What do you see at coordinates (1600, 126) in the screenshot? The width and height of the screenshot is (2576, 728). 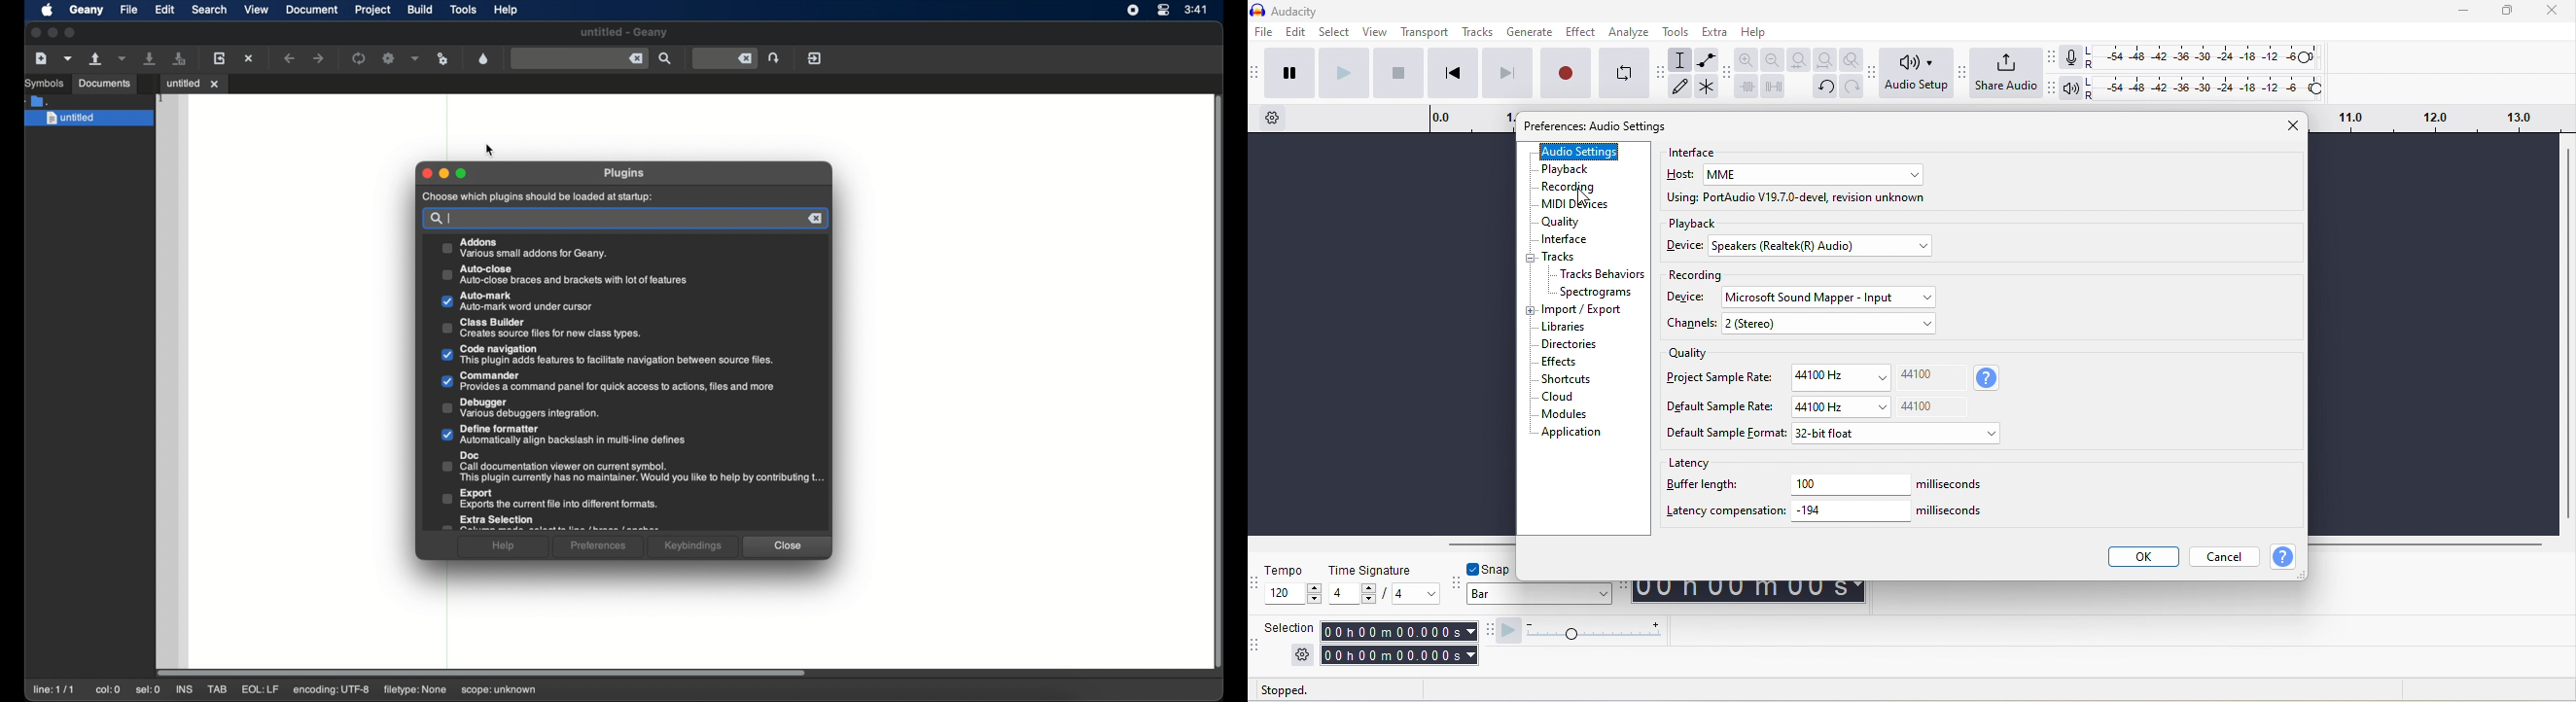 I see `preference: audio setting` at bounding box center [1600, 126].